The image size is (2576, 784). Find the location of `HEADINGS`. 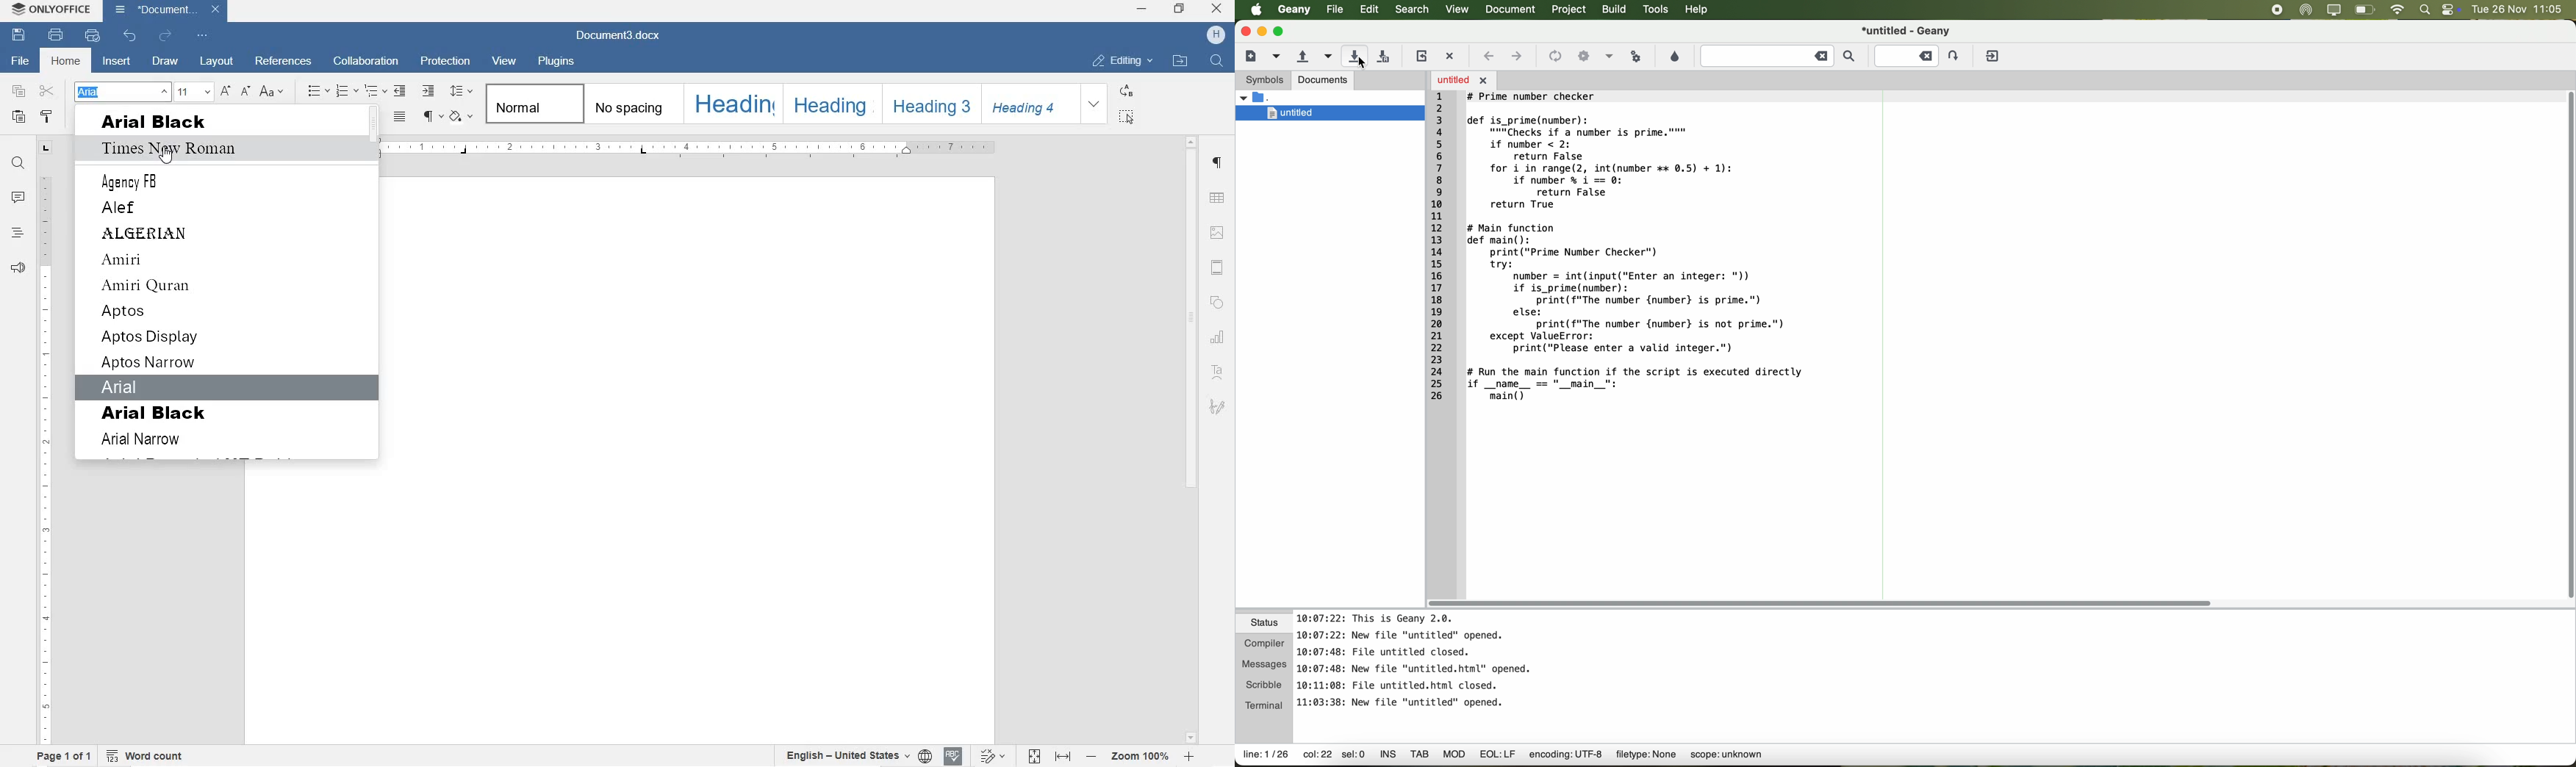

HEADINGS is located at coordinates (17, 234).